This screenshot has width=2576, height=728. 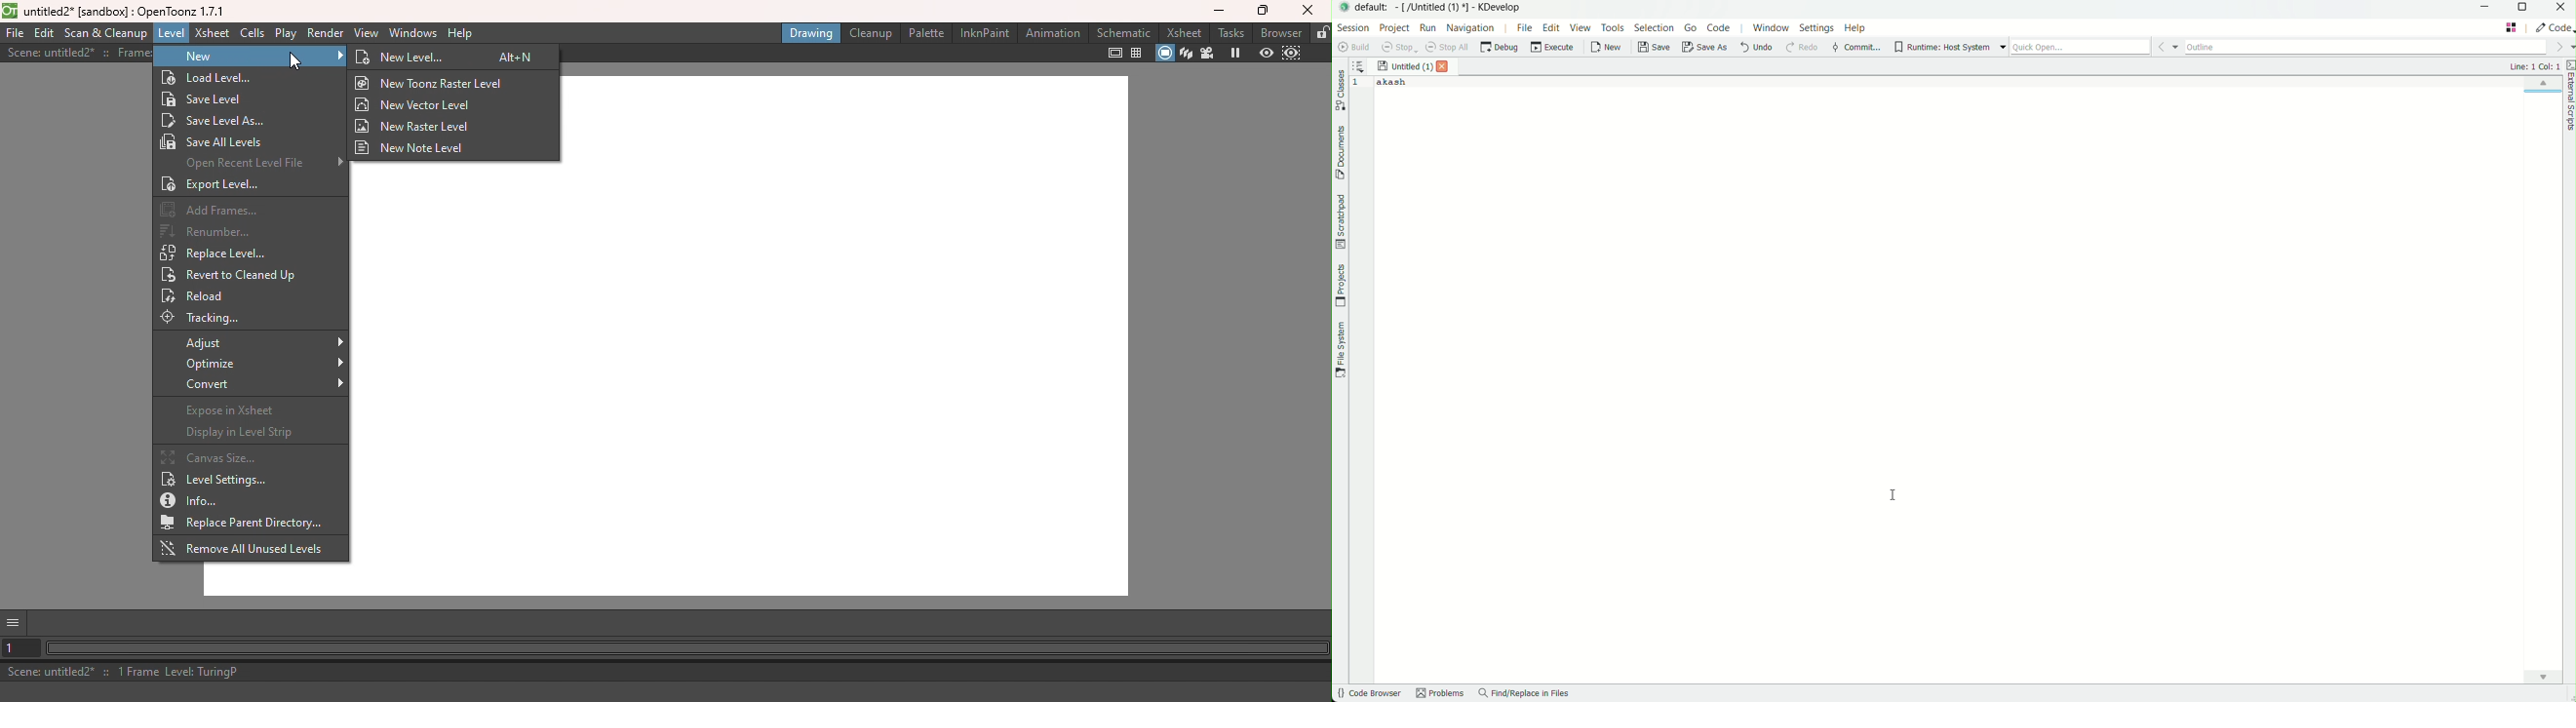 What do you see at coordinates (286, 33) in the screenshot?
I see `Play` at bounding box center [286, 33].